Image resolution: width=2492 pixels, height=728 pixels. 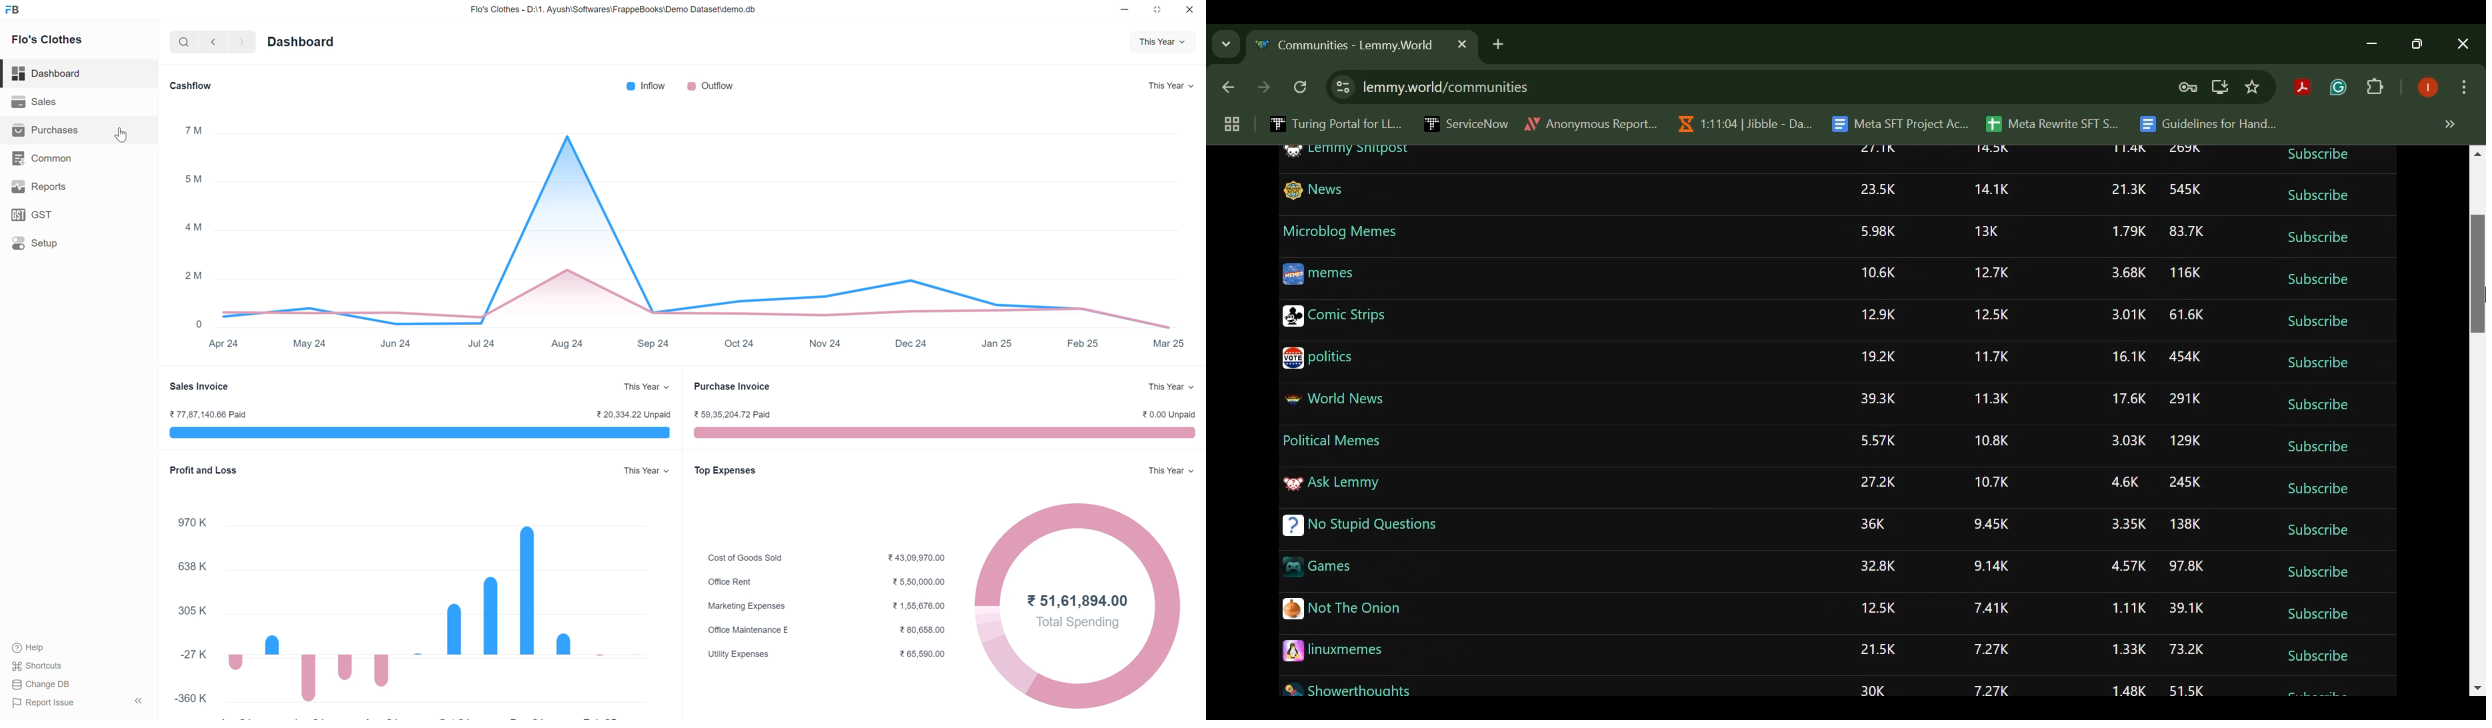 What do you see at coordinates (214, 41) in the screenshot?
I see `go to previous section ` at bounding box center [214, 41].